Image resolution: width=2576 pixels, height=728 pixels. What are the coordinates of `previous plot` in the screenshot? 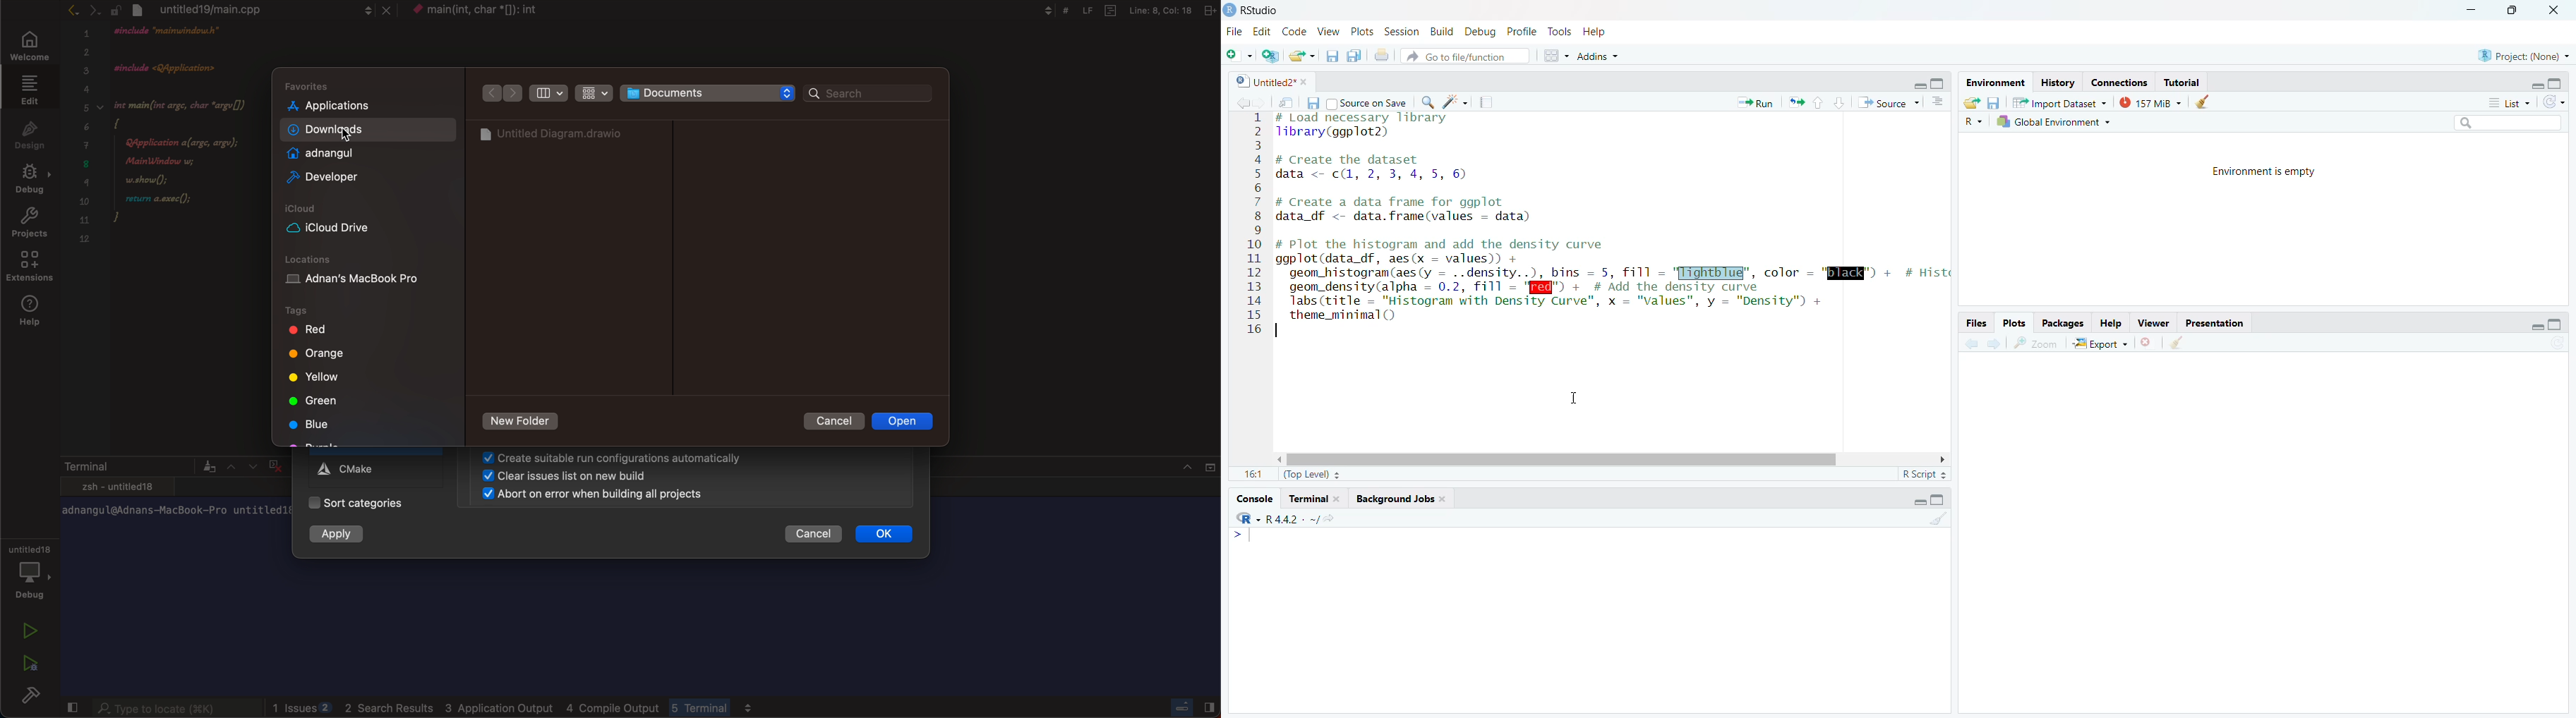 It's located at (1972, 343).